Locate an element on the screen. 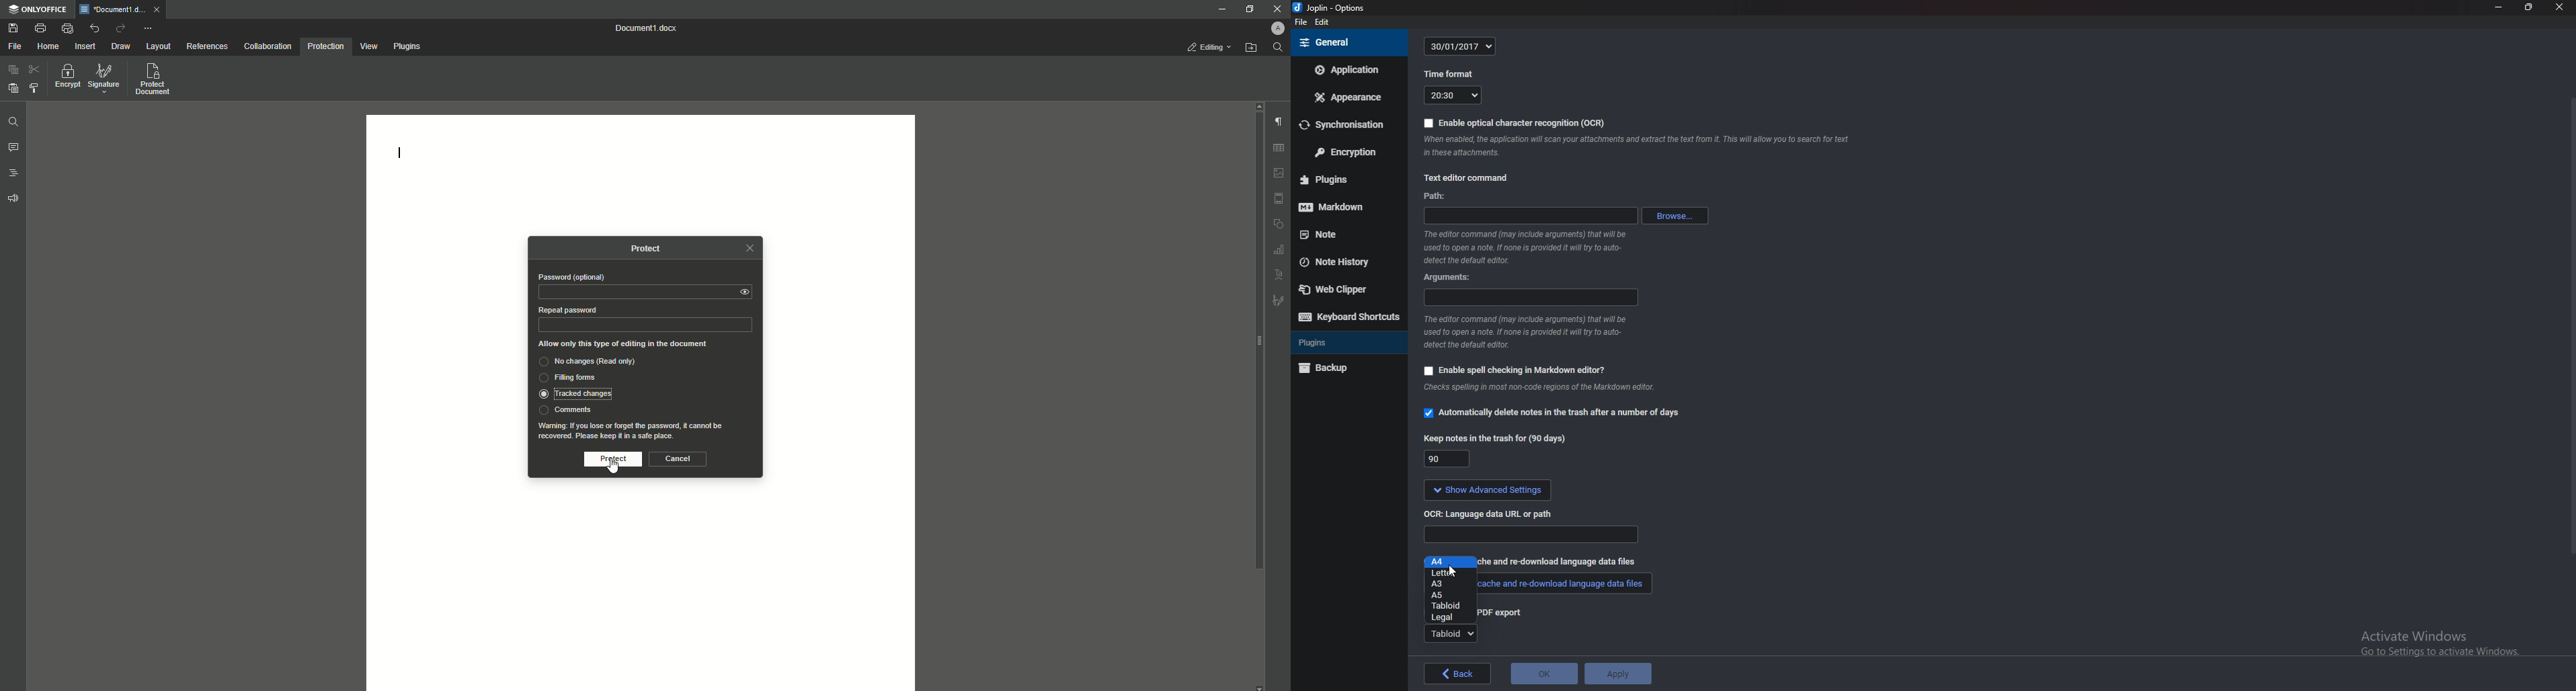  back is located at coordinates (1457, 674).